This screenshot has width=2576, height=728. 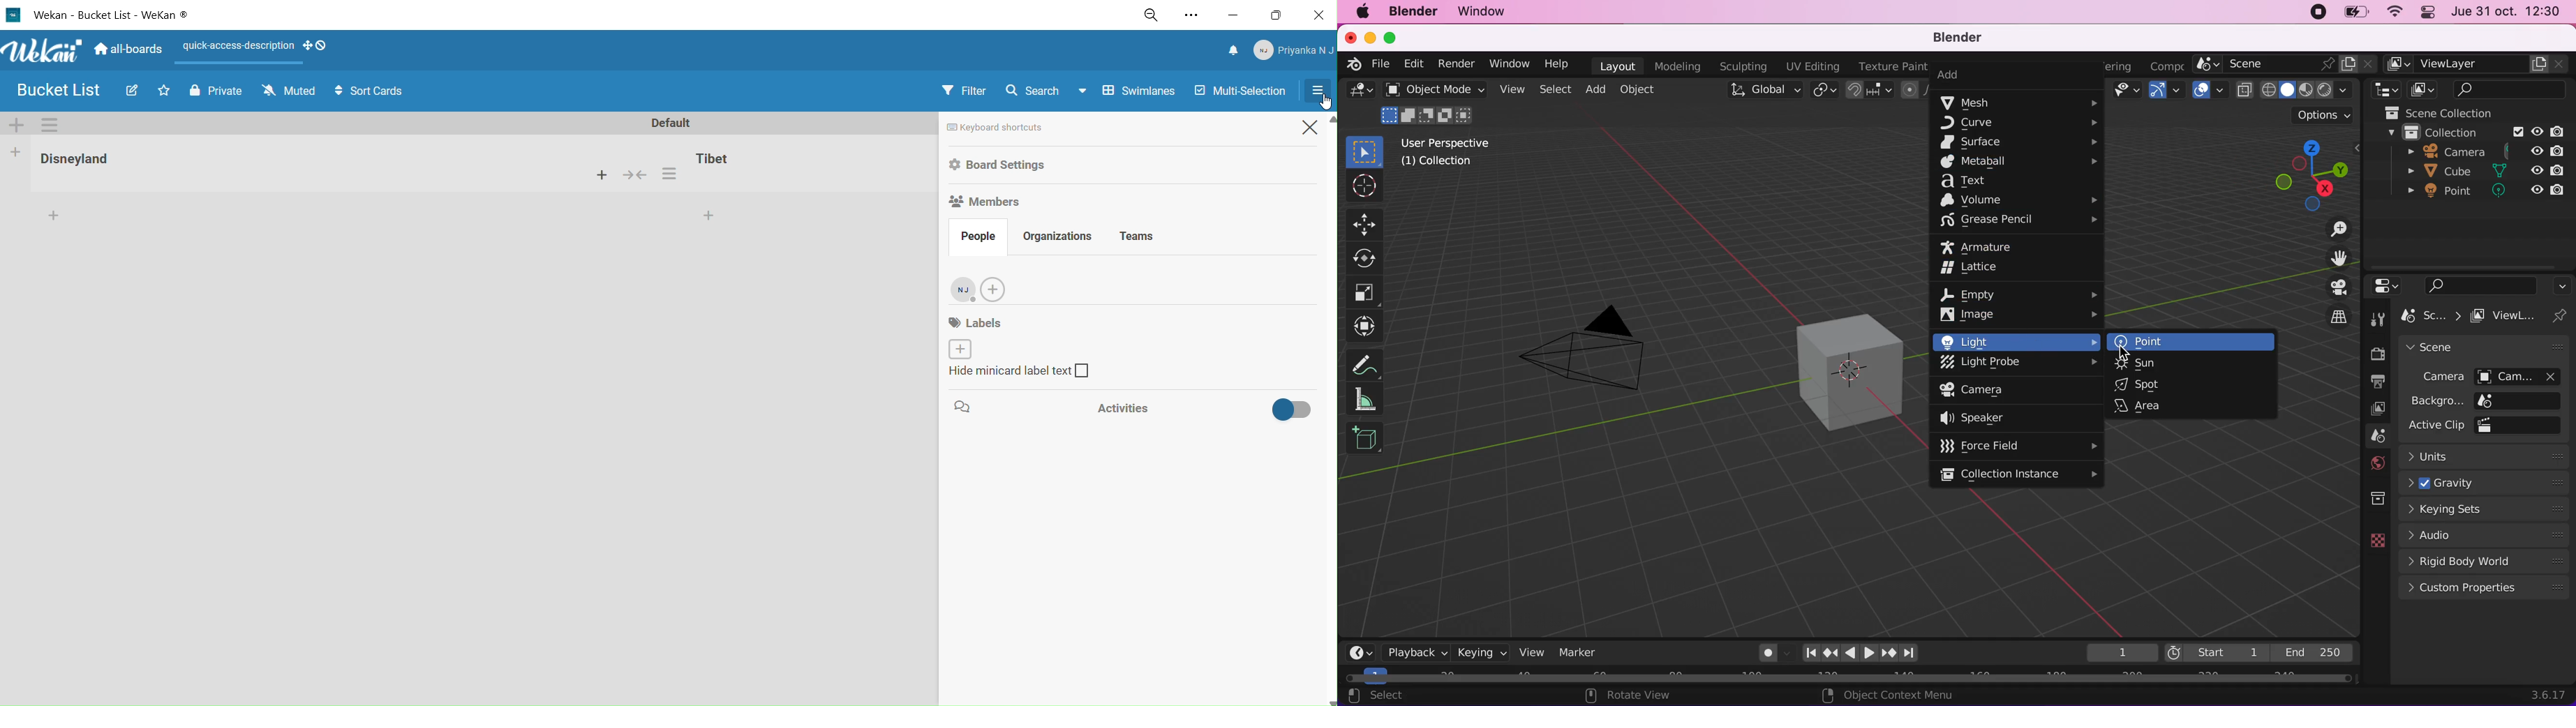 I want to click on background, so click(x=2437, y=401).